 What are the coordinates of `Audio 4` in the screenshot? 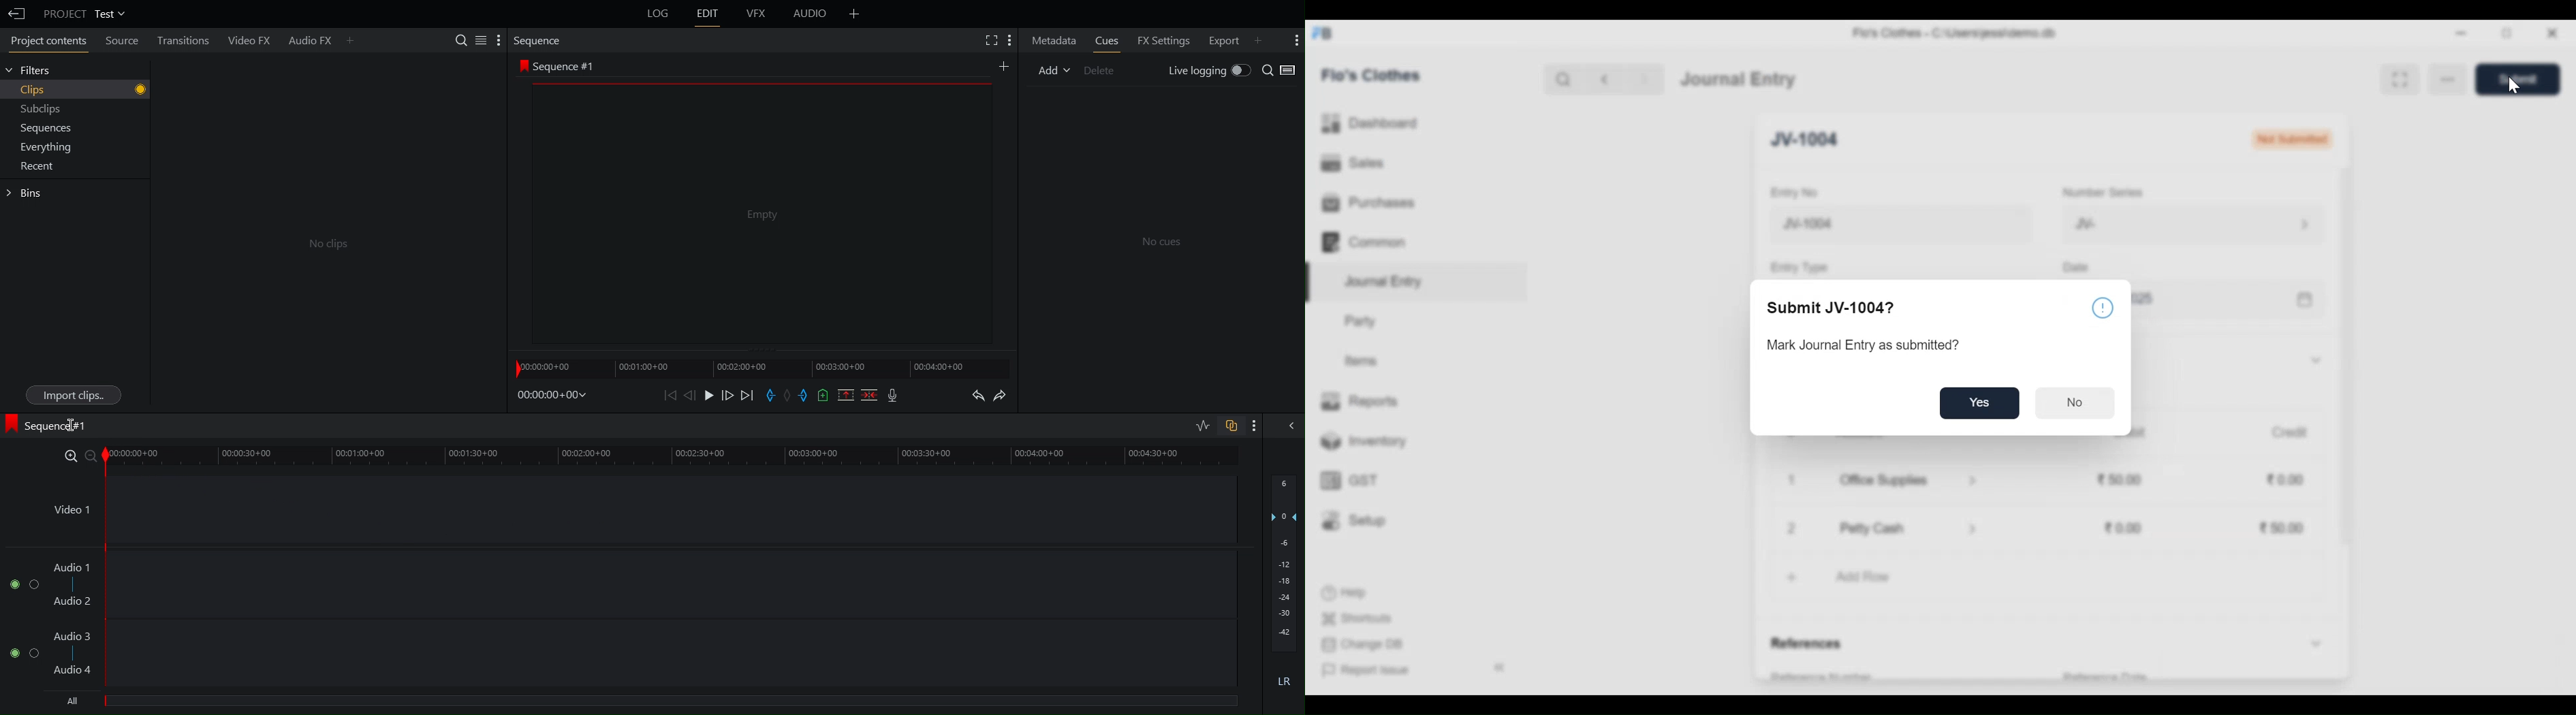 It's located at (74, 668).